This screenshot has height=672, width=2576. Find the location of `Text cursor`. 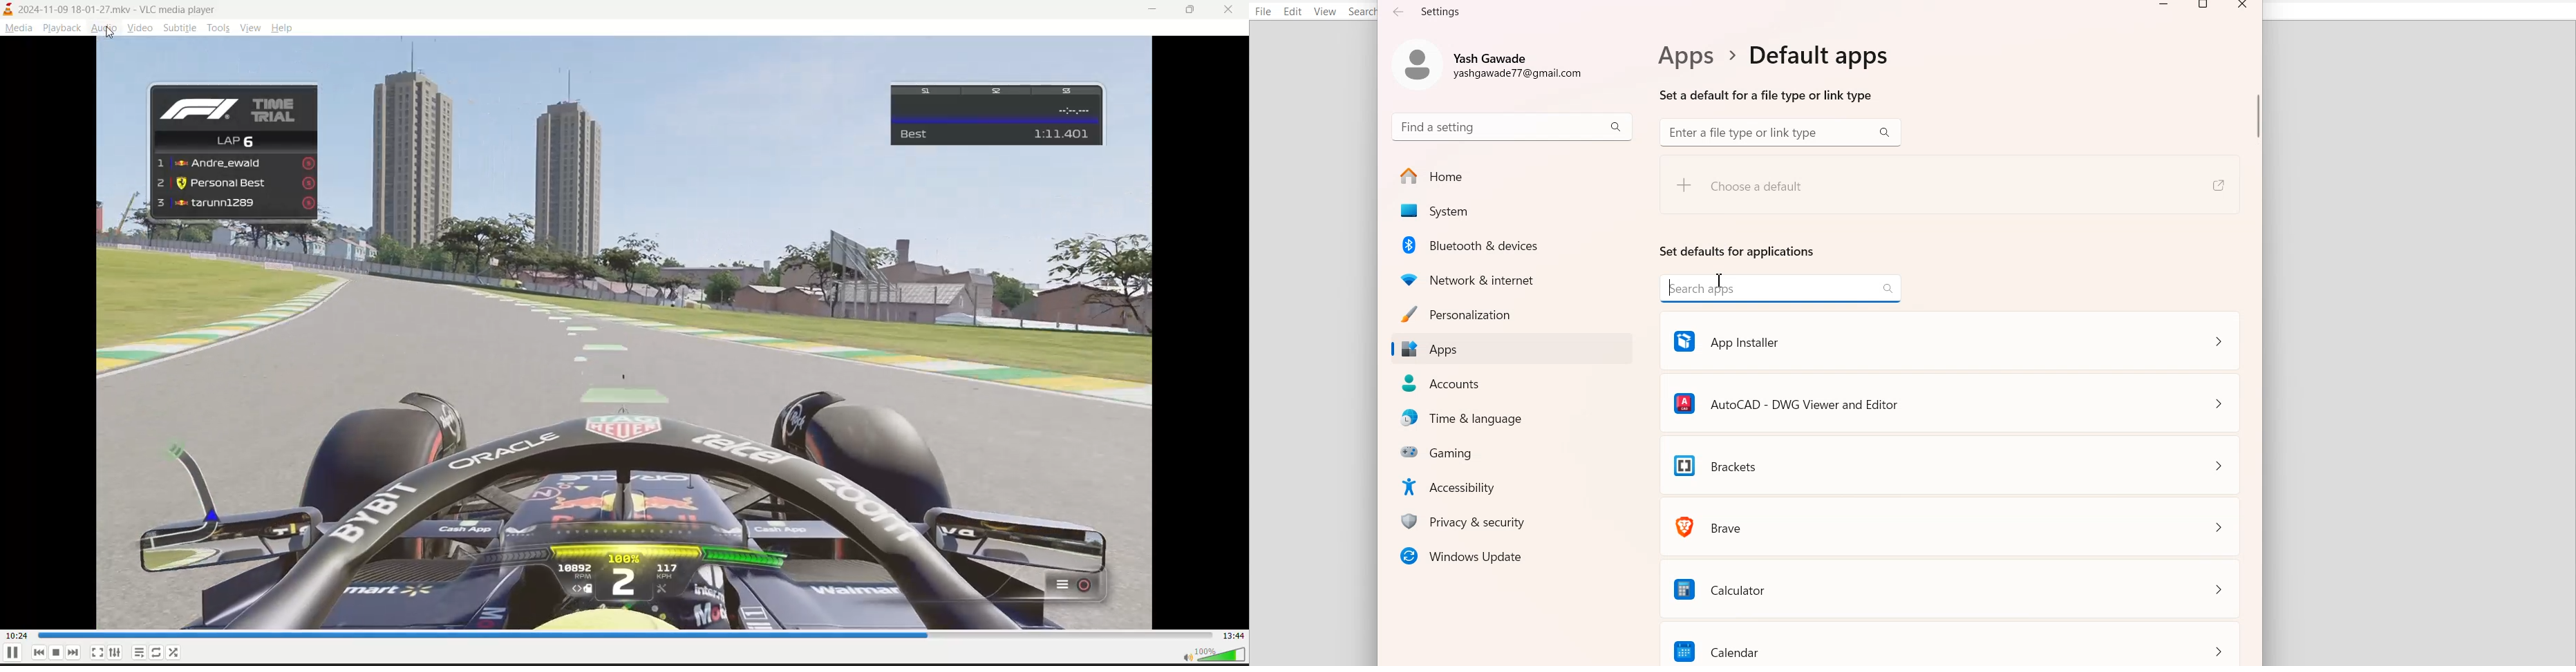

Text cursor is located at coordinates (1722, 280).